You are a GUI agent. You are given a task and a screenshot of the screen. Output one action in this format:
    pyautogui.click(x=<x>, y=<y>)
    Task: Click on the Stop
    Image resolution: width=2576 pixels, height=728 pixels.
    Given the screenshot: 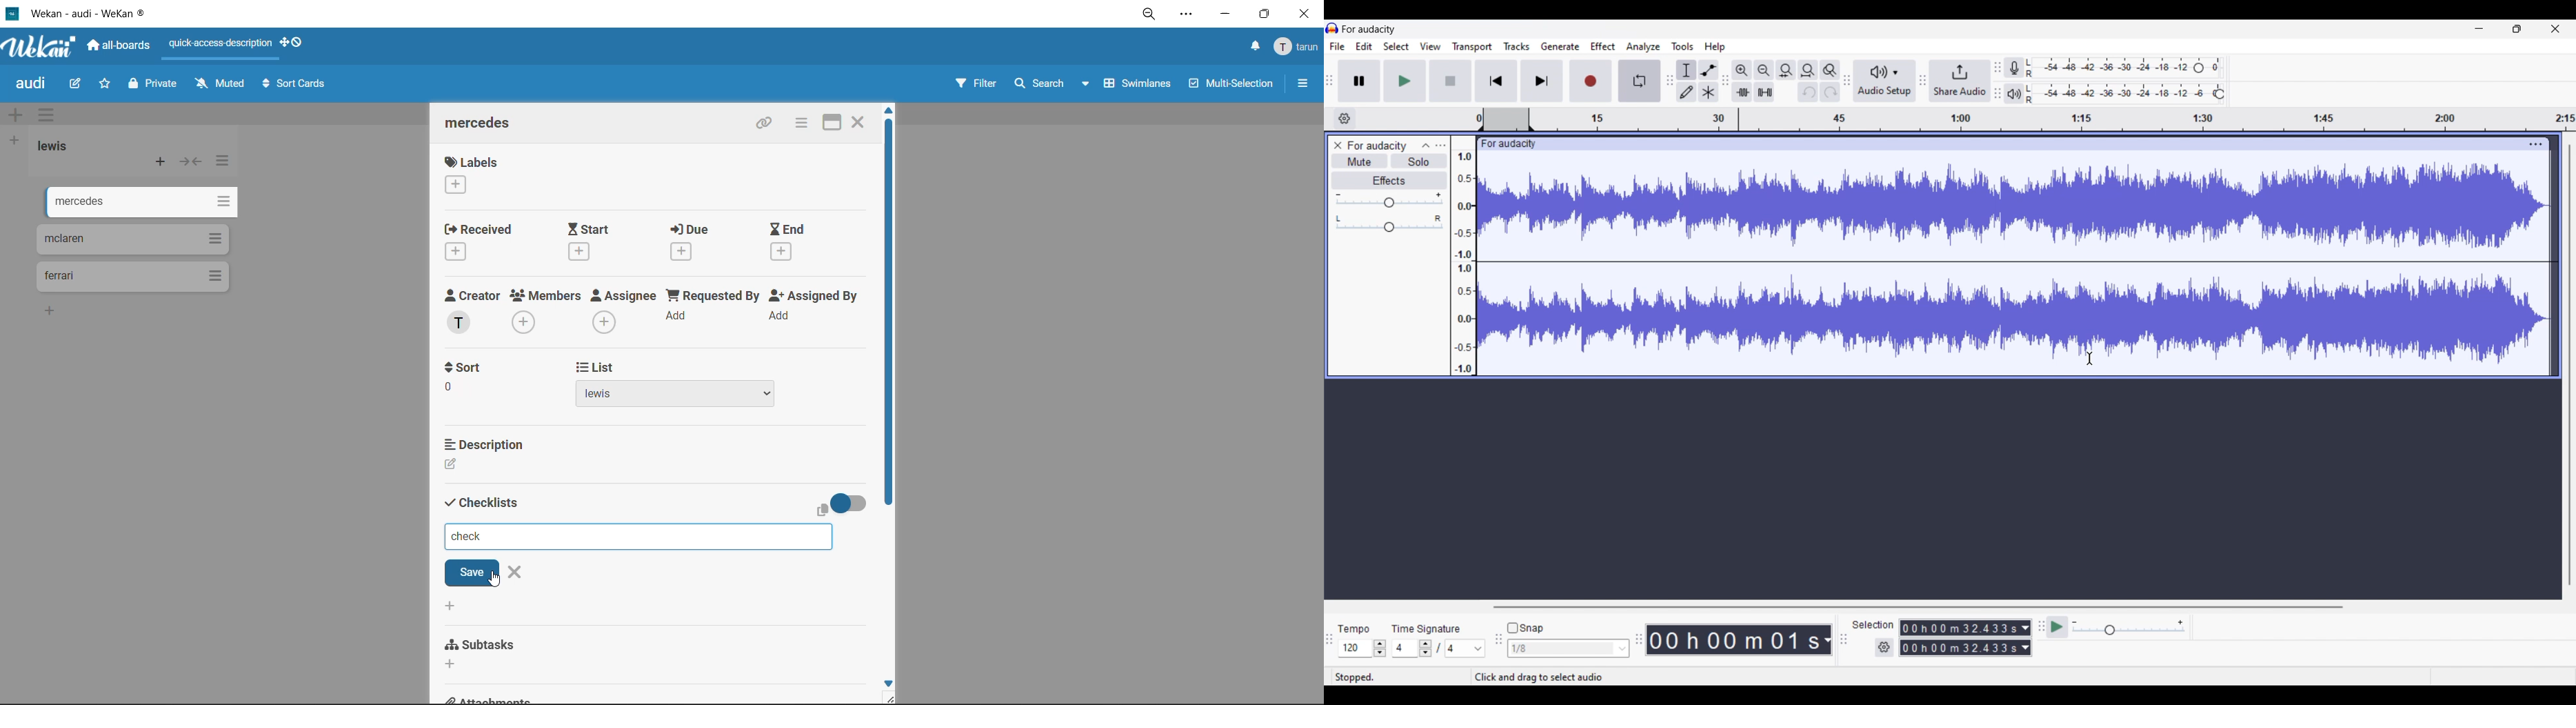 What is the action you would take?
    pyautogui.click(x=1451, y=81)
    